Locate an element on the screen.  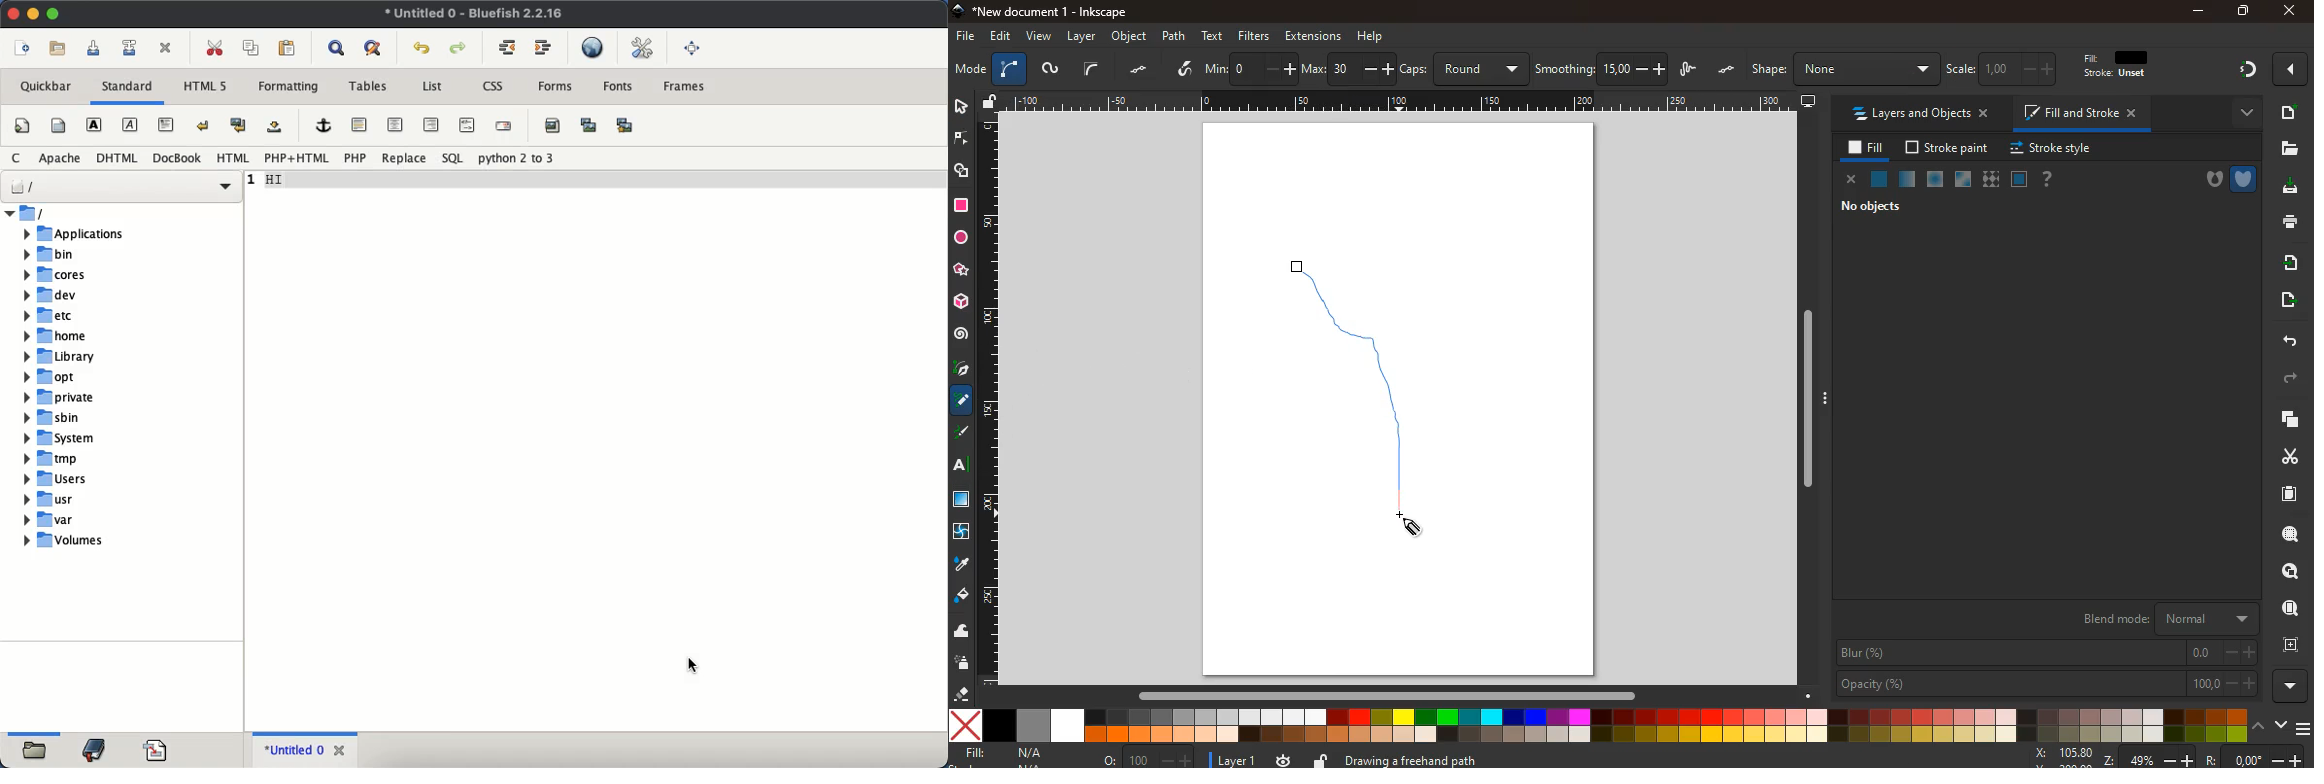
list is located at coordinates (434, 87).